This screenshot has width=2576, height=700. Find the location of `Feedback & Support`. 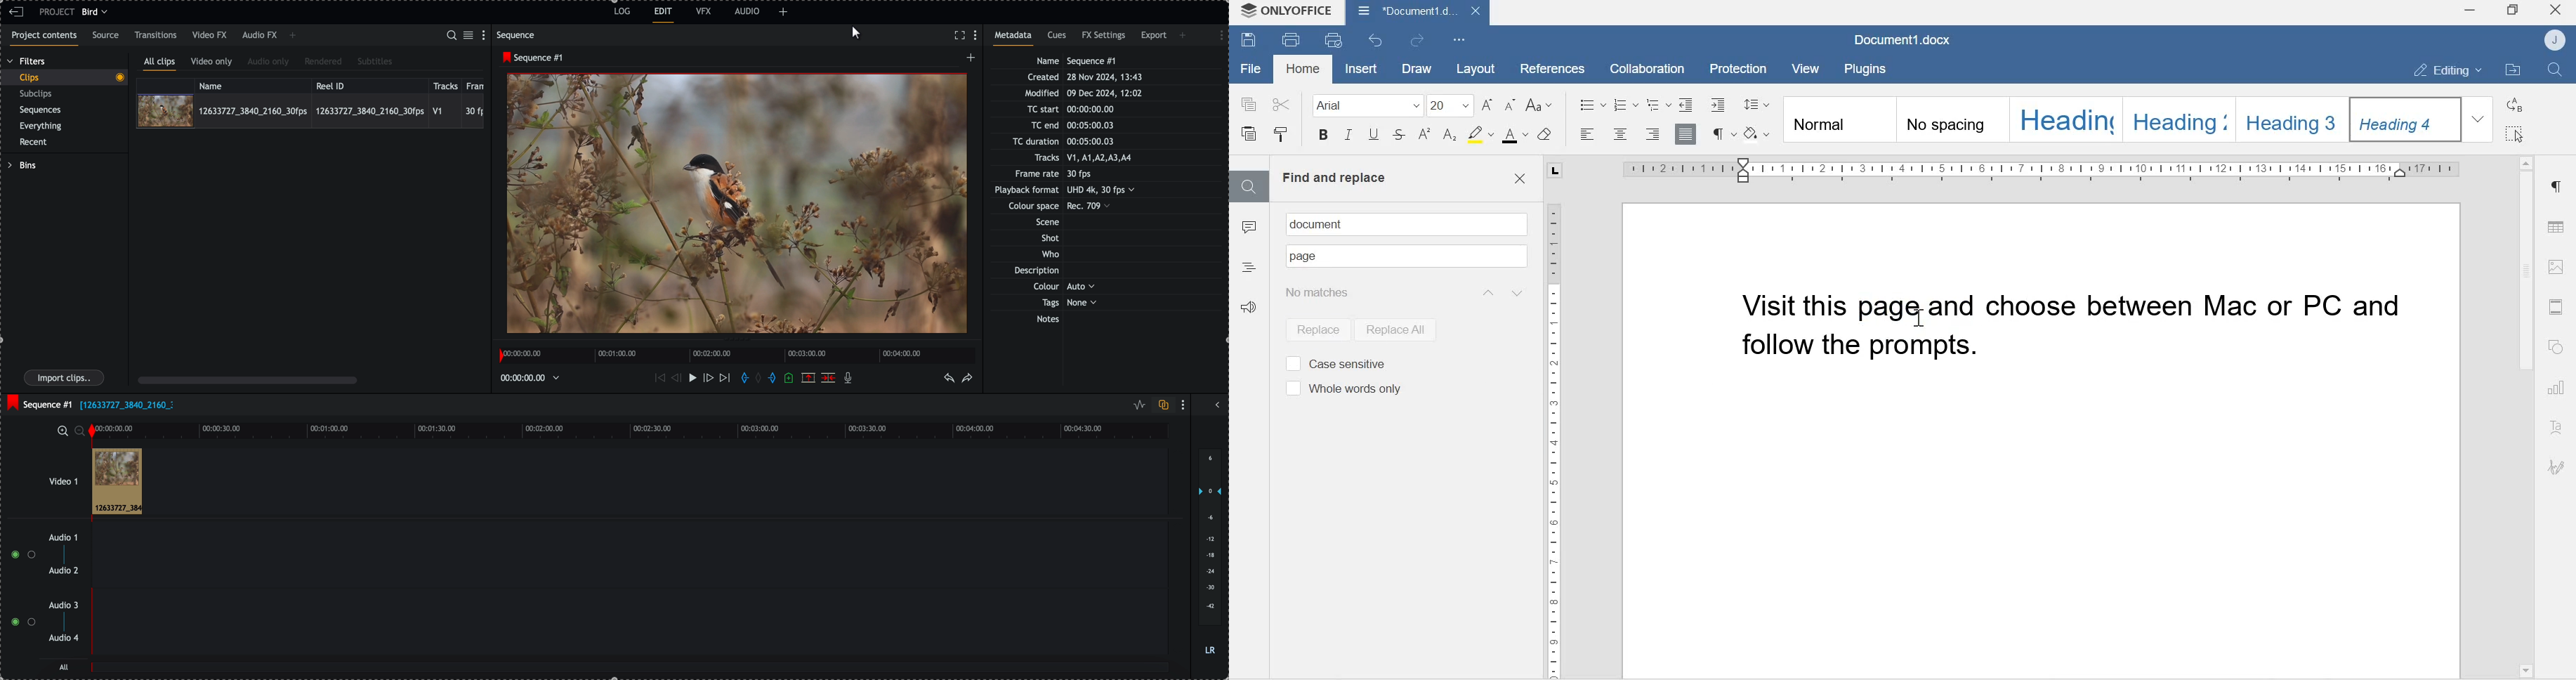

Feedback & Support is located at coordinates (1252, 313).